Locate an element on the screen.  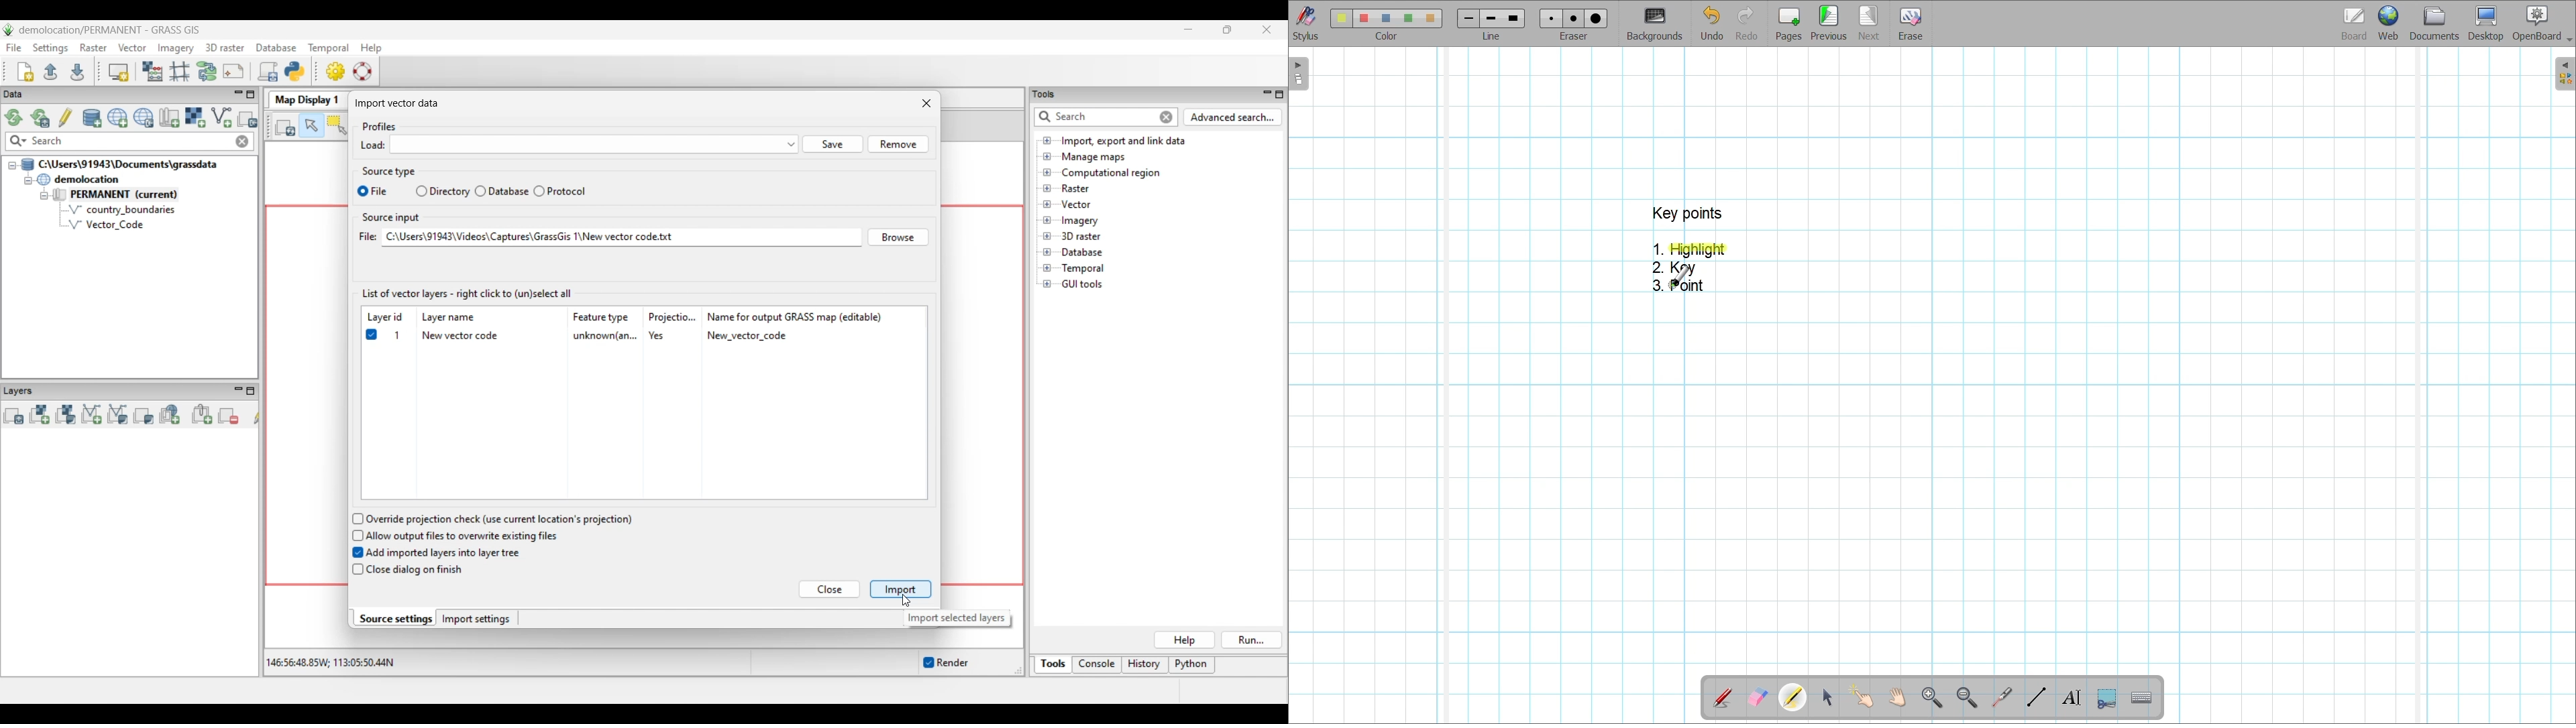
color4 is located at coordinates (1407, 17).